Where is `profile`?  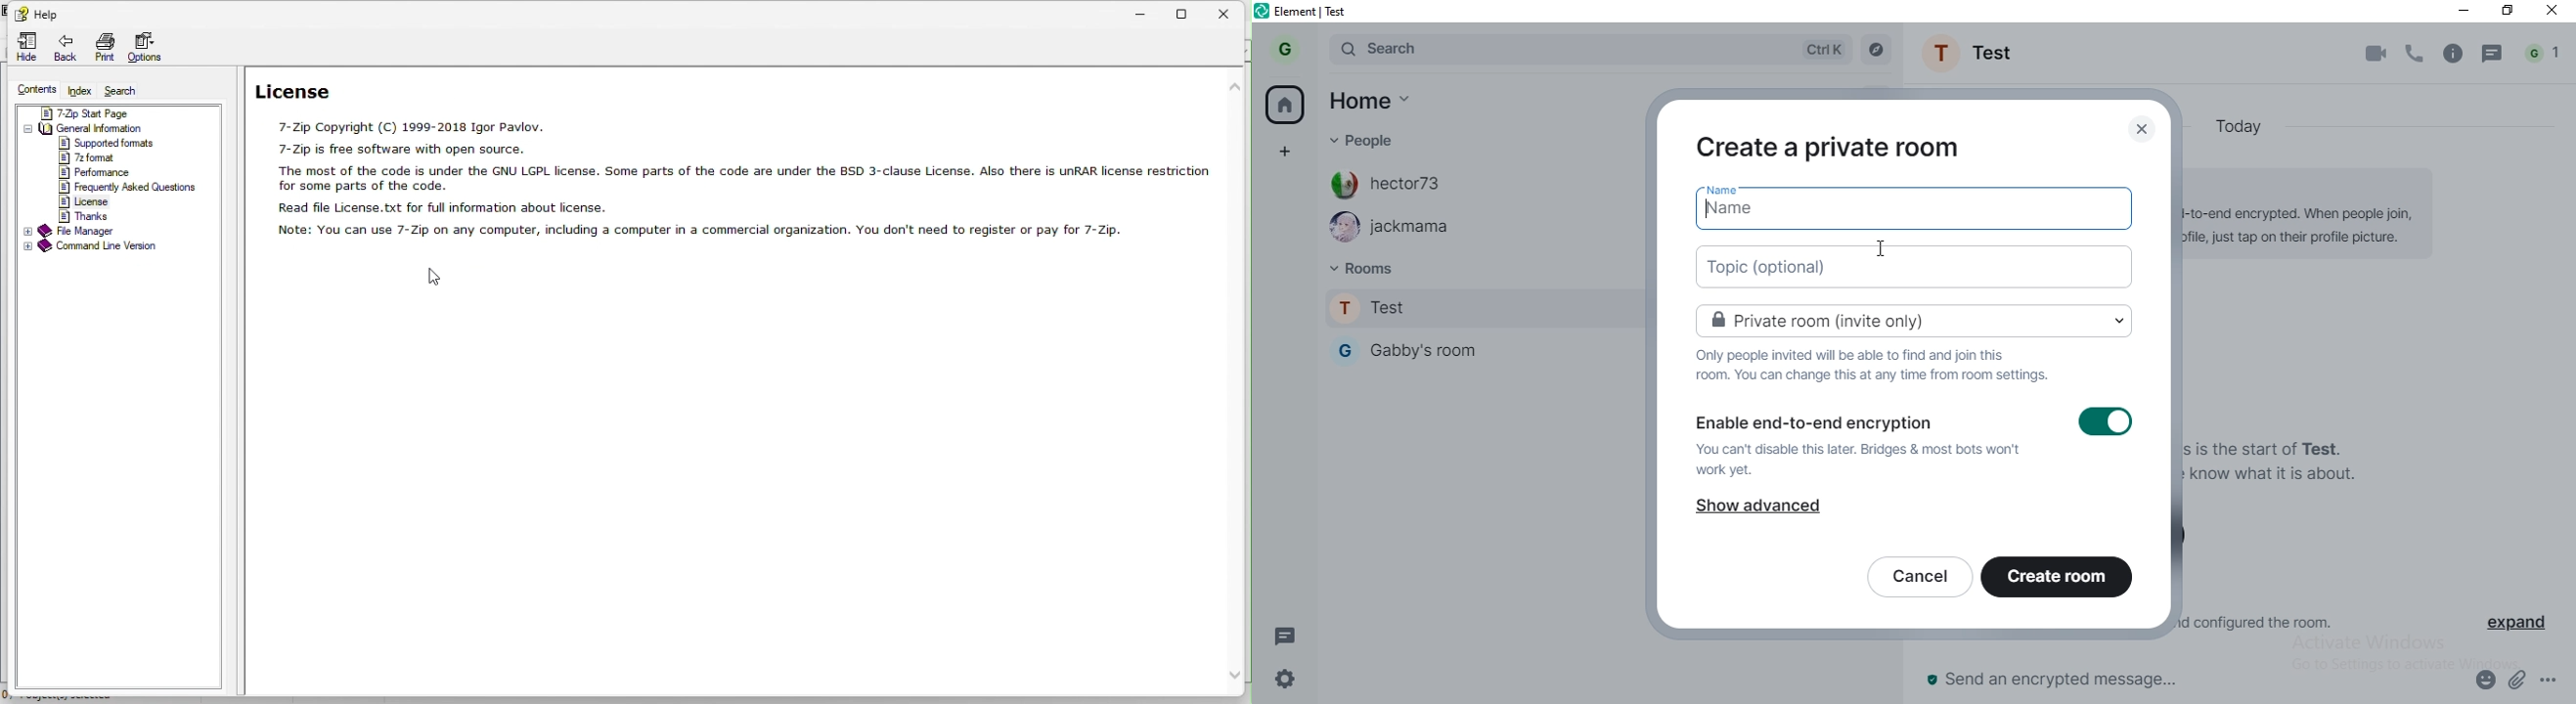 profile is located at coordinates (1285, 48).